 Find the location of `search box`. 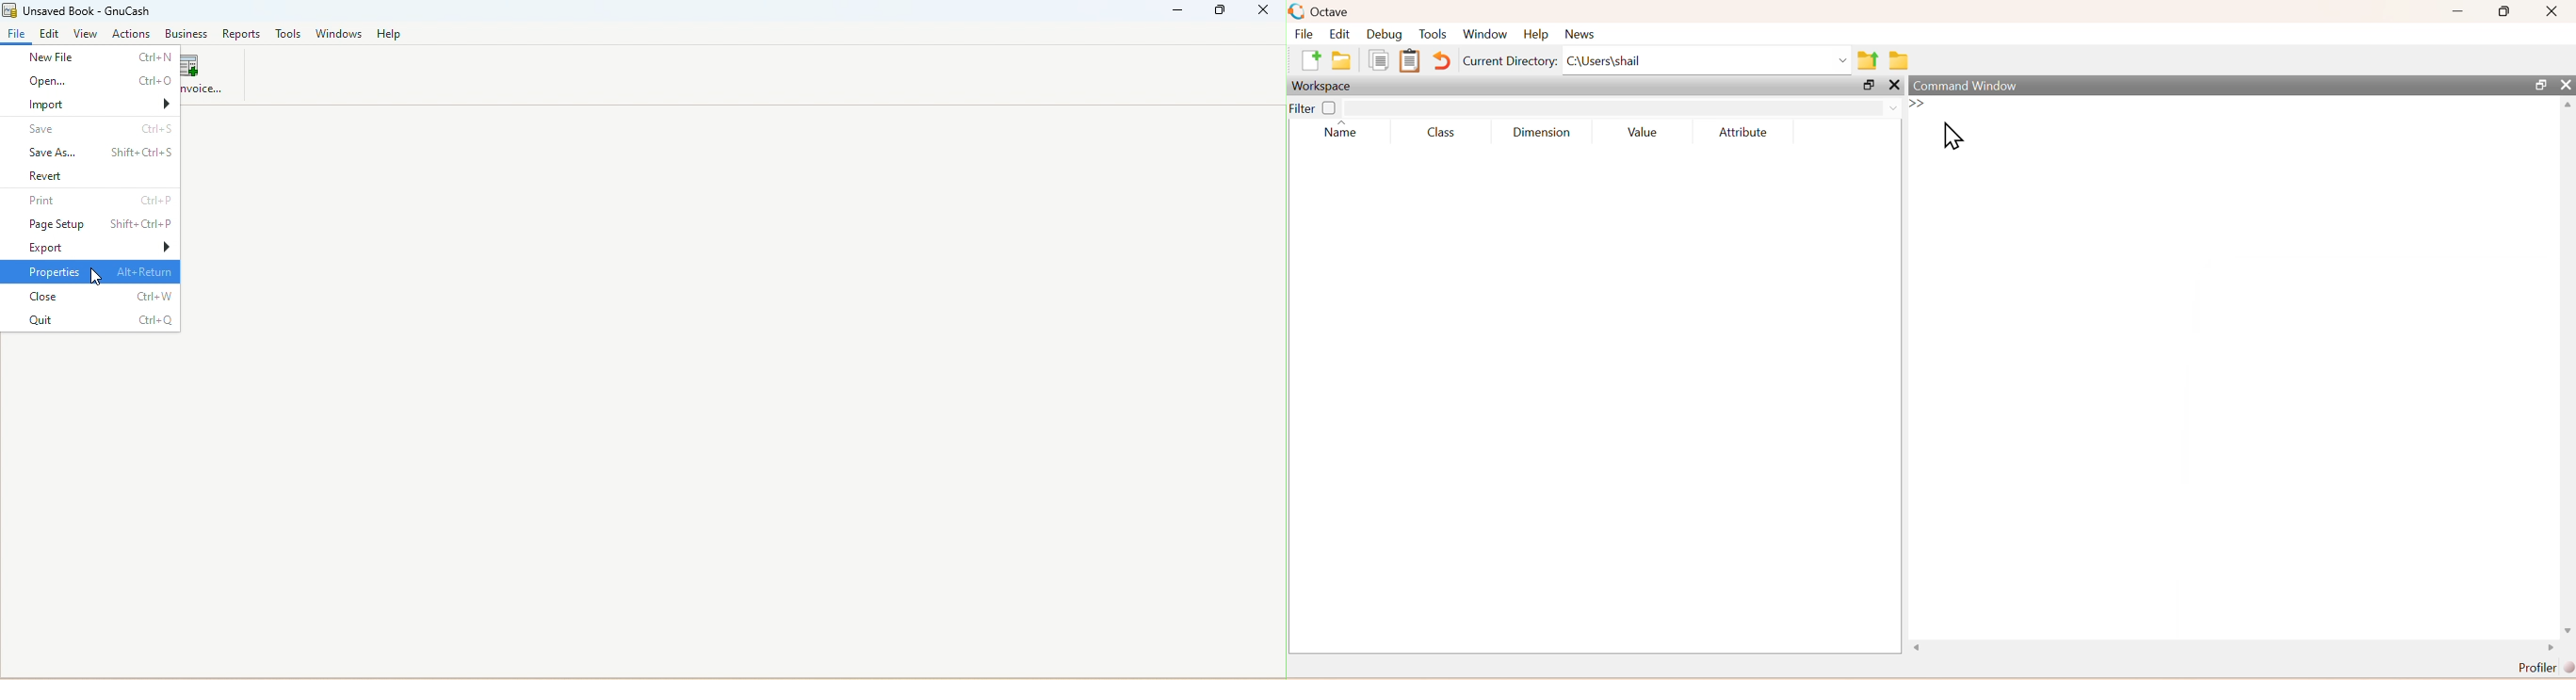

search box is located at coordinates (1612, 108).